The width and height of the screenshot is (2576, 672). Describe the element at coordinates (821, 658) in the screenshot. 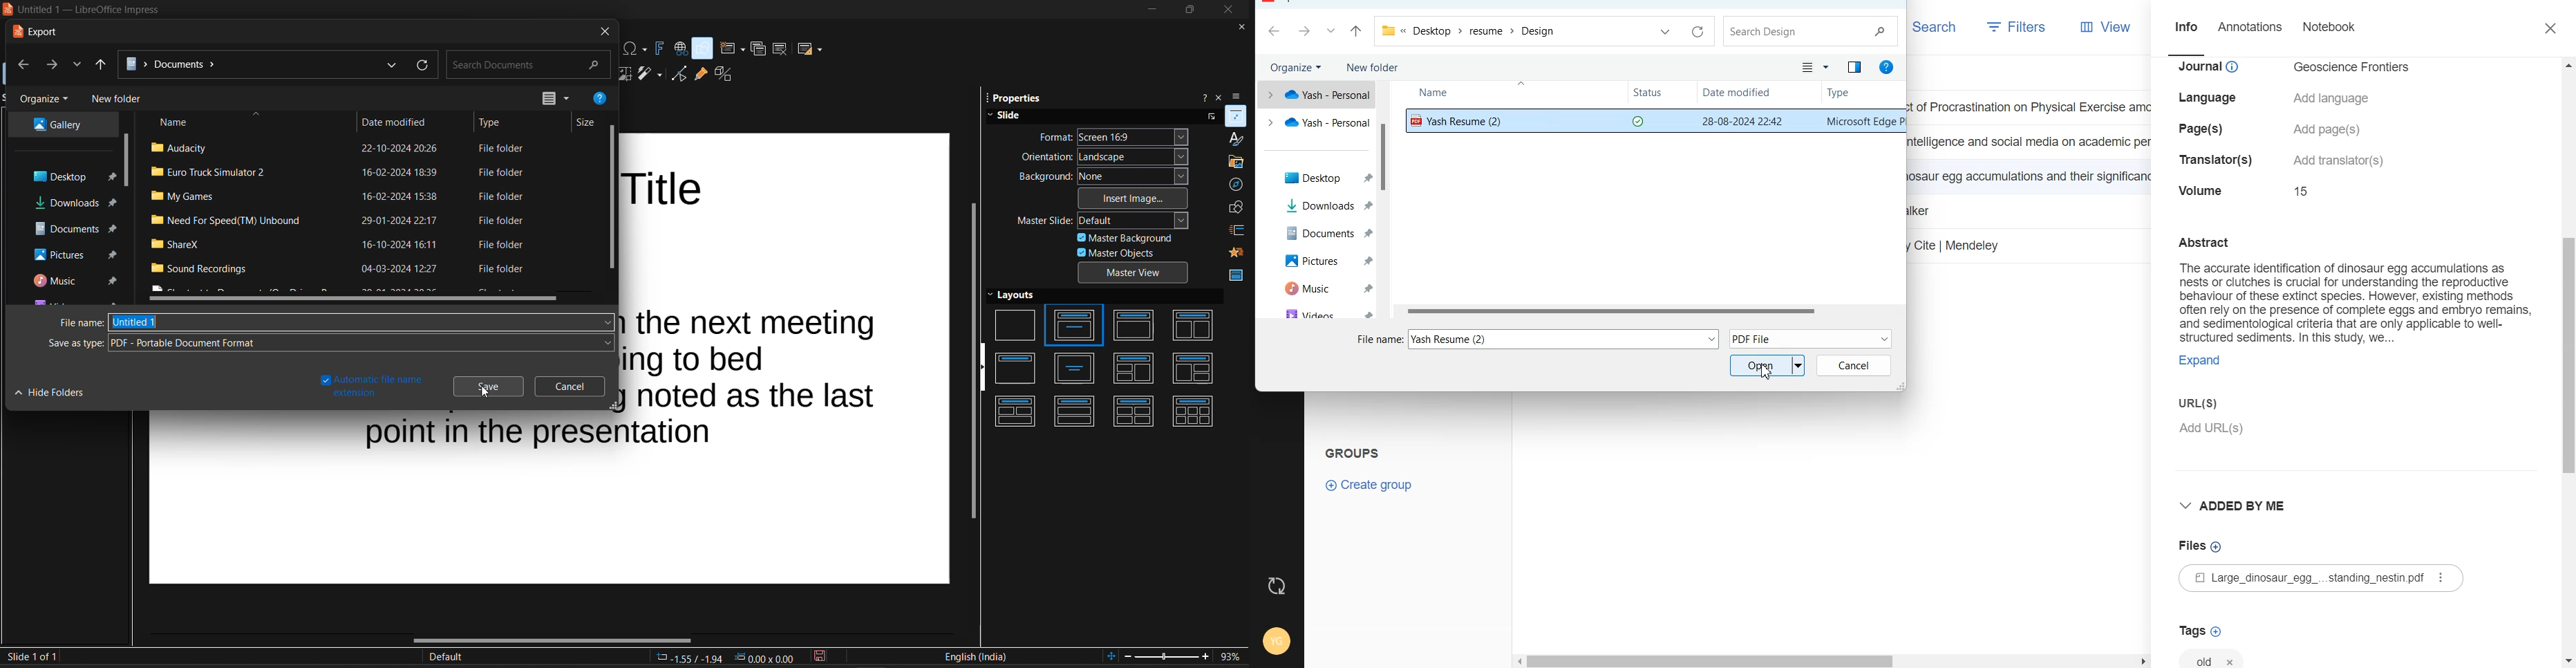

I see `click to save` at that location.